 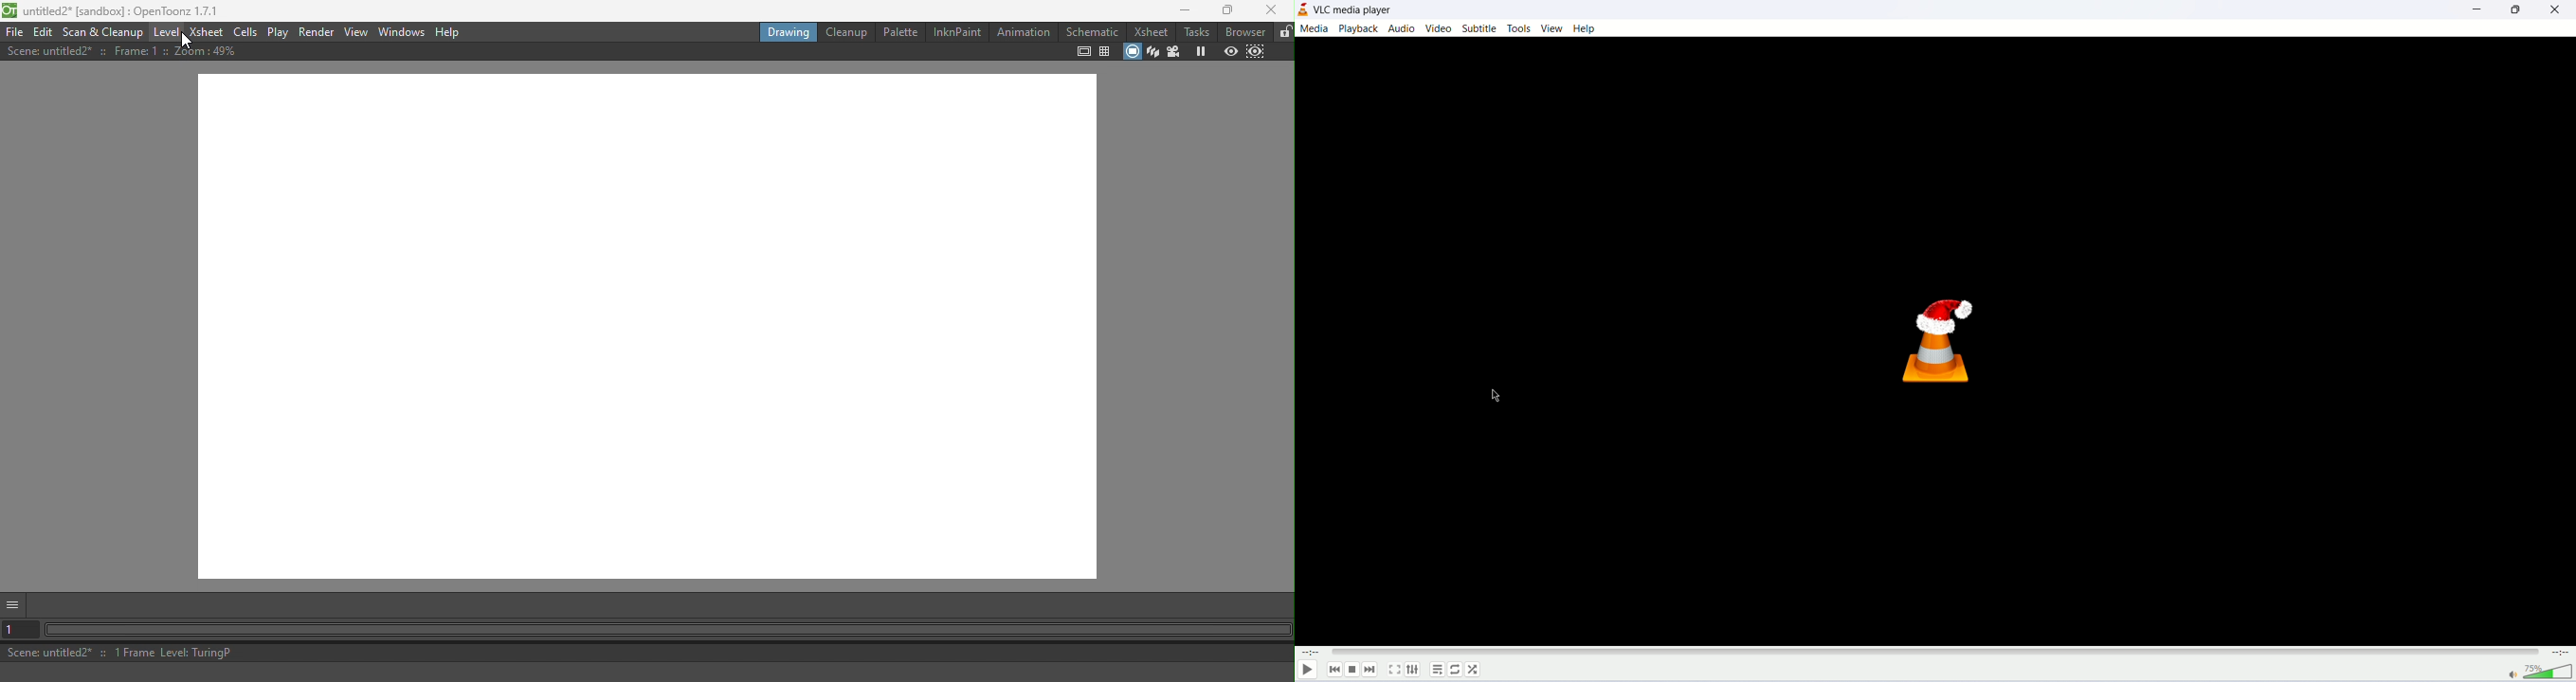 What do you see at coordinates (1355, 9) in the screenshot?
I see `vlc media player` at bounding box center [1355, 9].